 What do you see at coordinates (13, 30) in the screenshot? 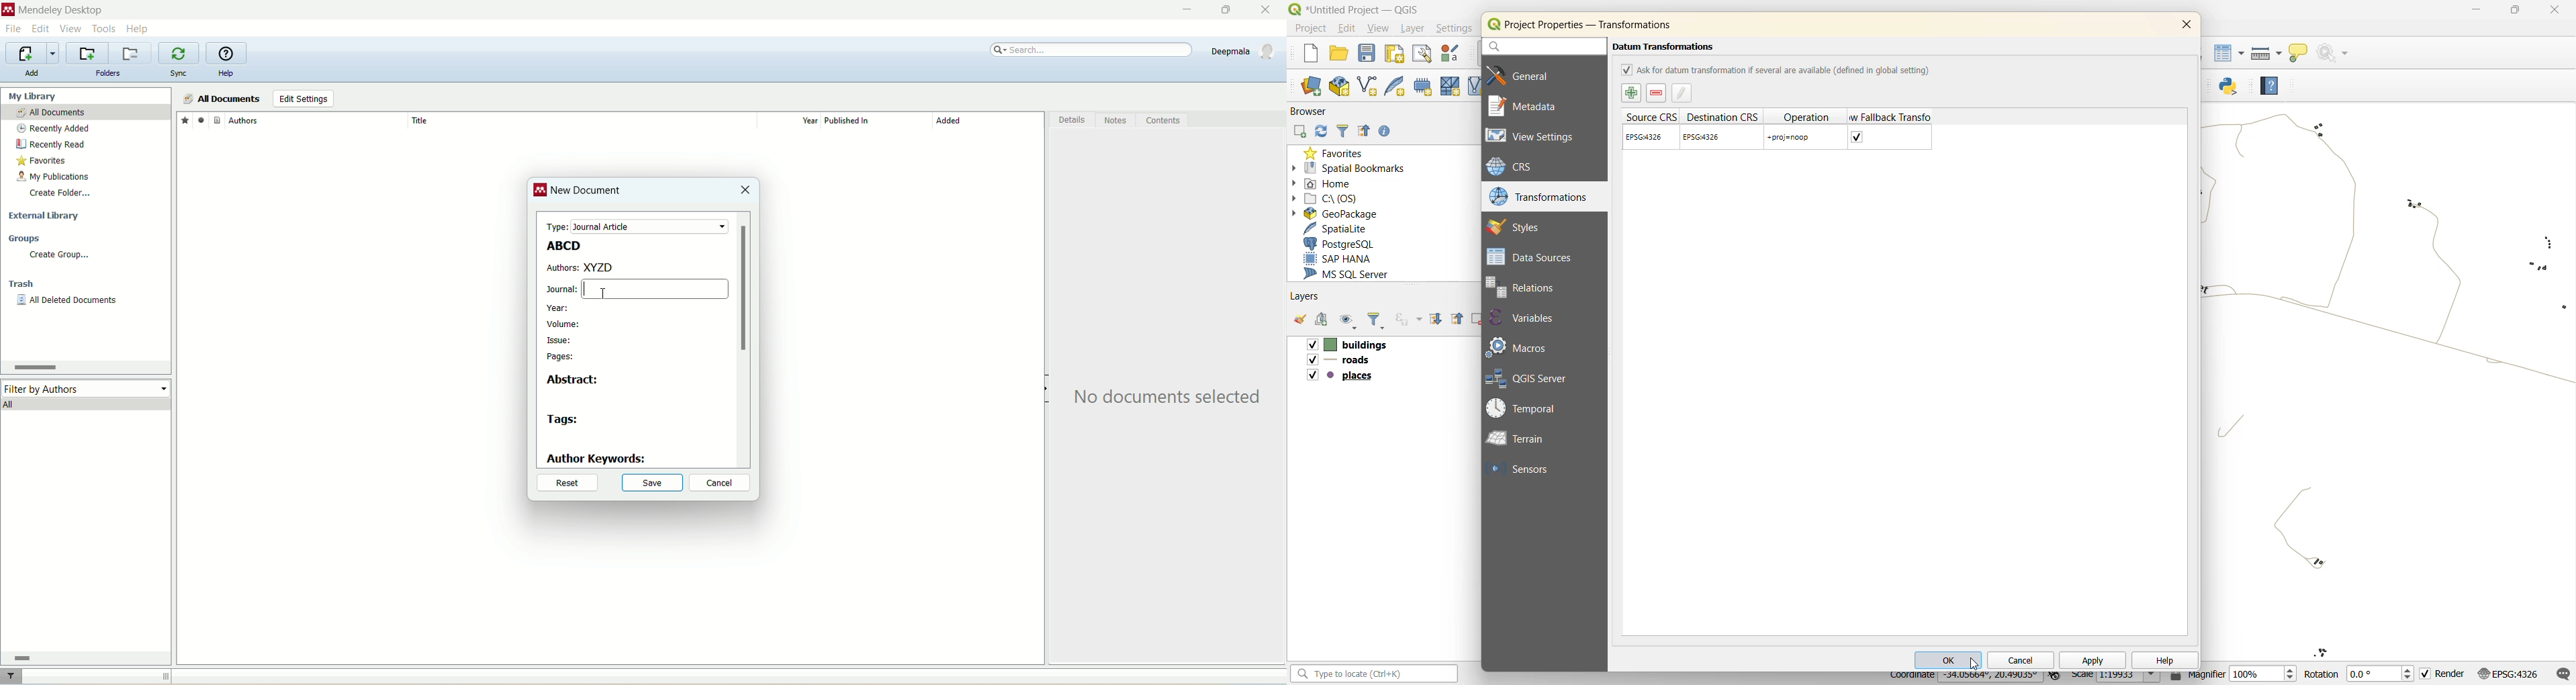
I see `file` at bounding box center [13, 30].